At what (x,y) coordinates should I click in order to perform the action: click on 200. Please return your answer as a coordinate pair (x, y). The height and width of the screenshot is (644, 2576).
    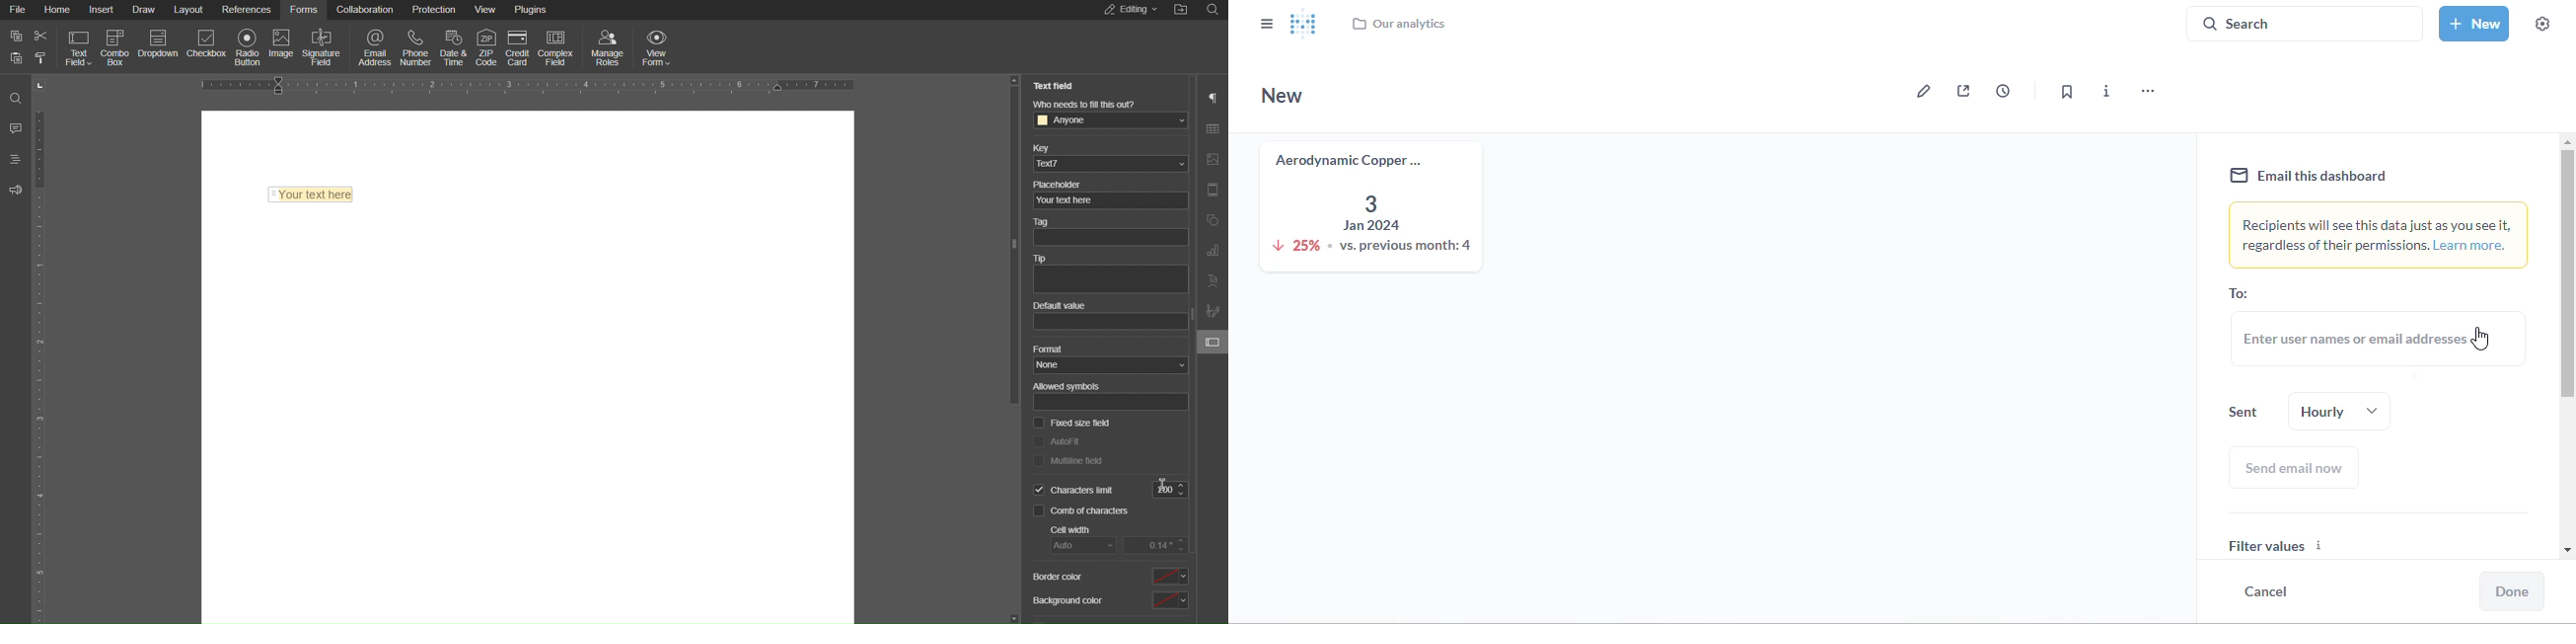
    Looking at the image, I should click on (1172, 489).